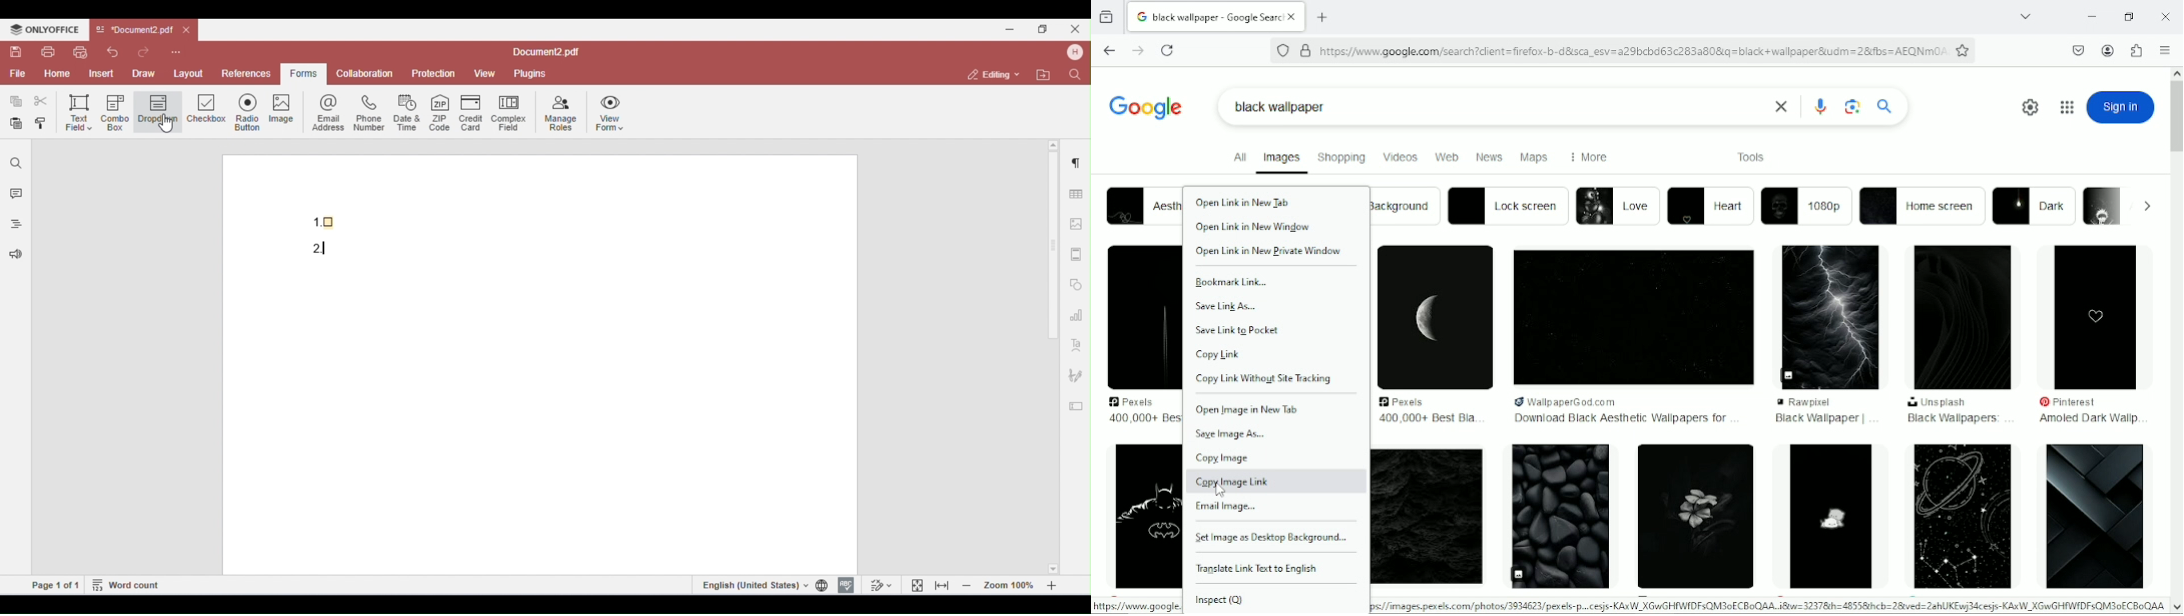 The image size is (2184, 616). I want to click on save image as, so click(1231, 434).